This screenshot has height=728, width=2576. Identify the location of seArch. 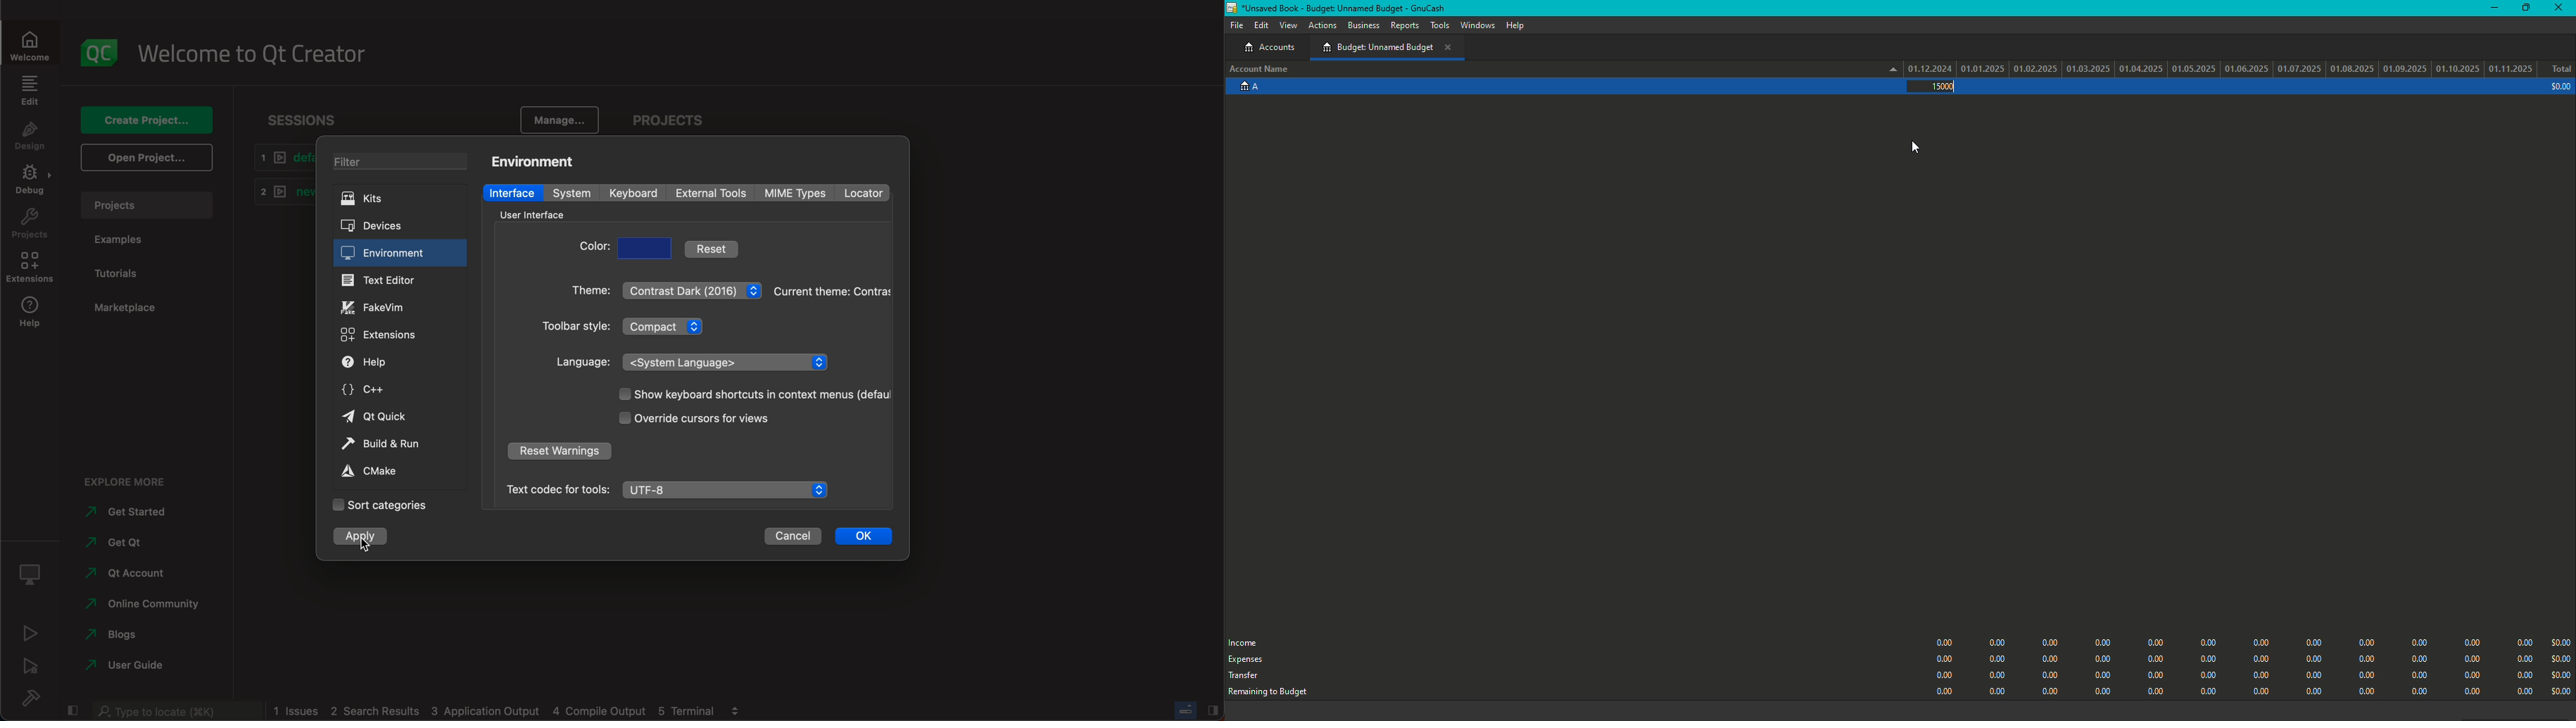
(175, 711).